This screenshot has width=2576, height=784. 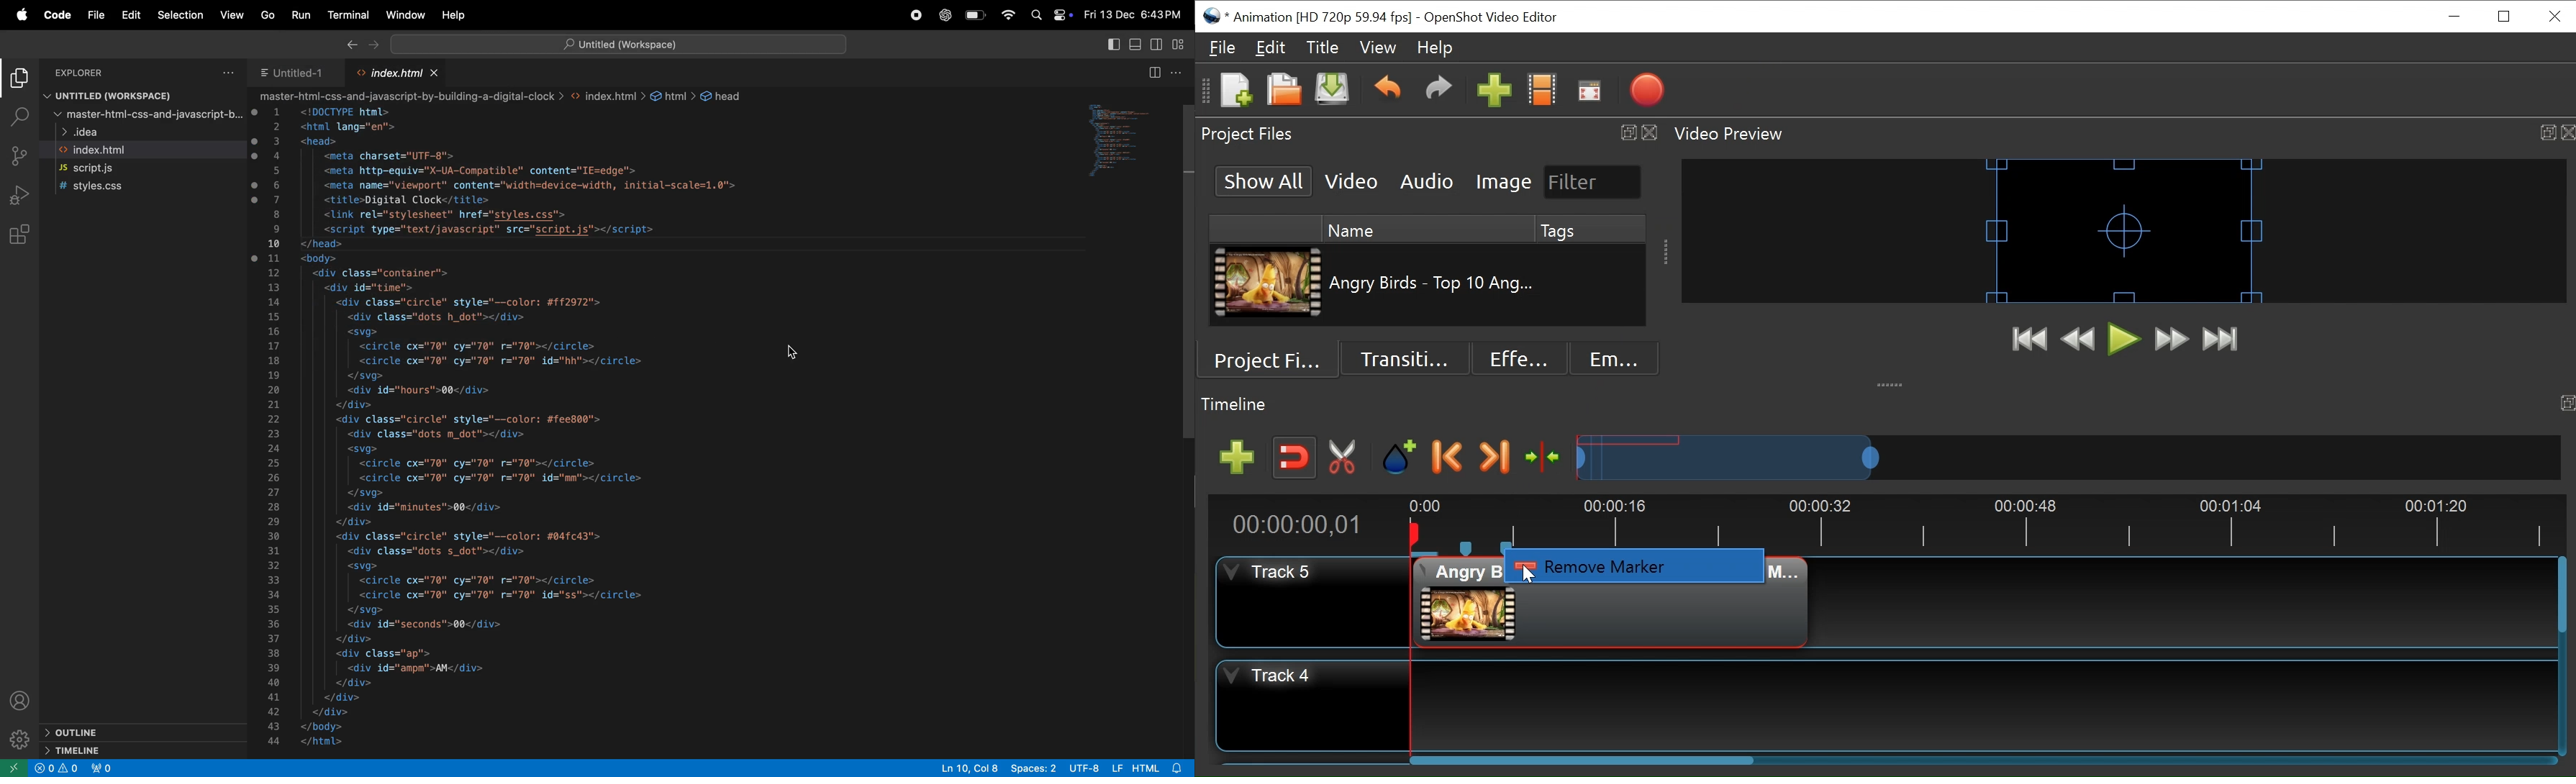 I want to click on Undo, so click(x=1389, y=93).